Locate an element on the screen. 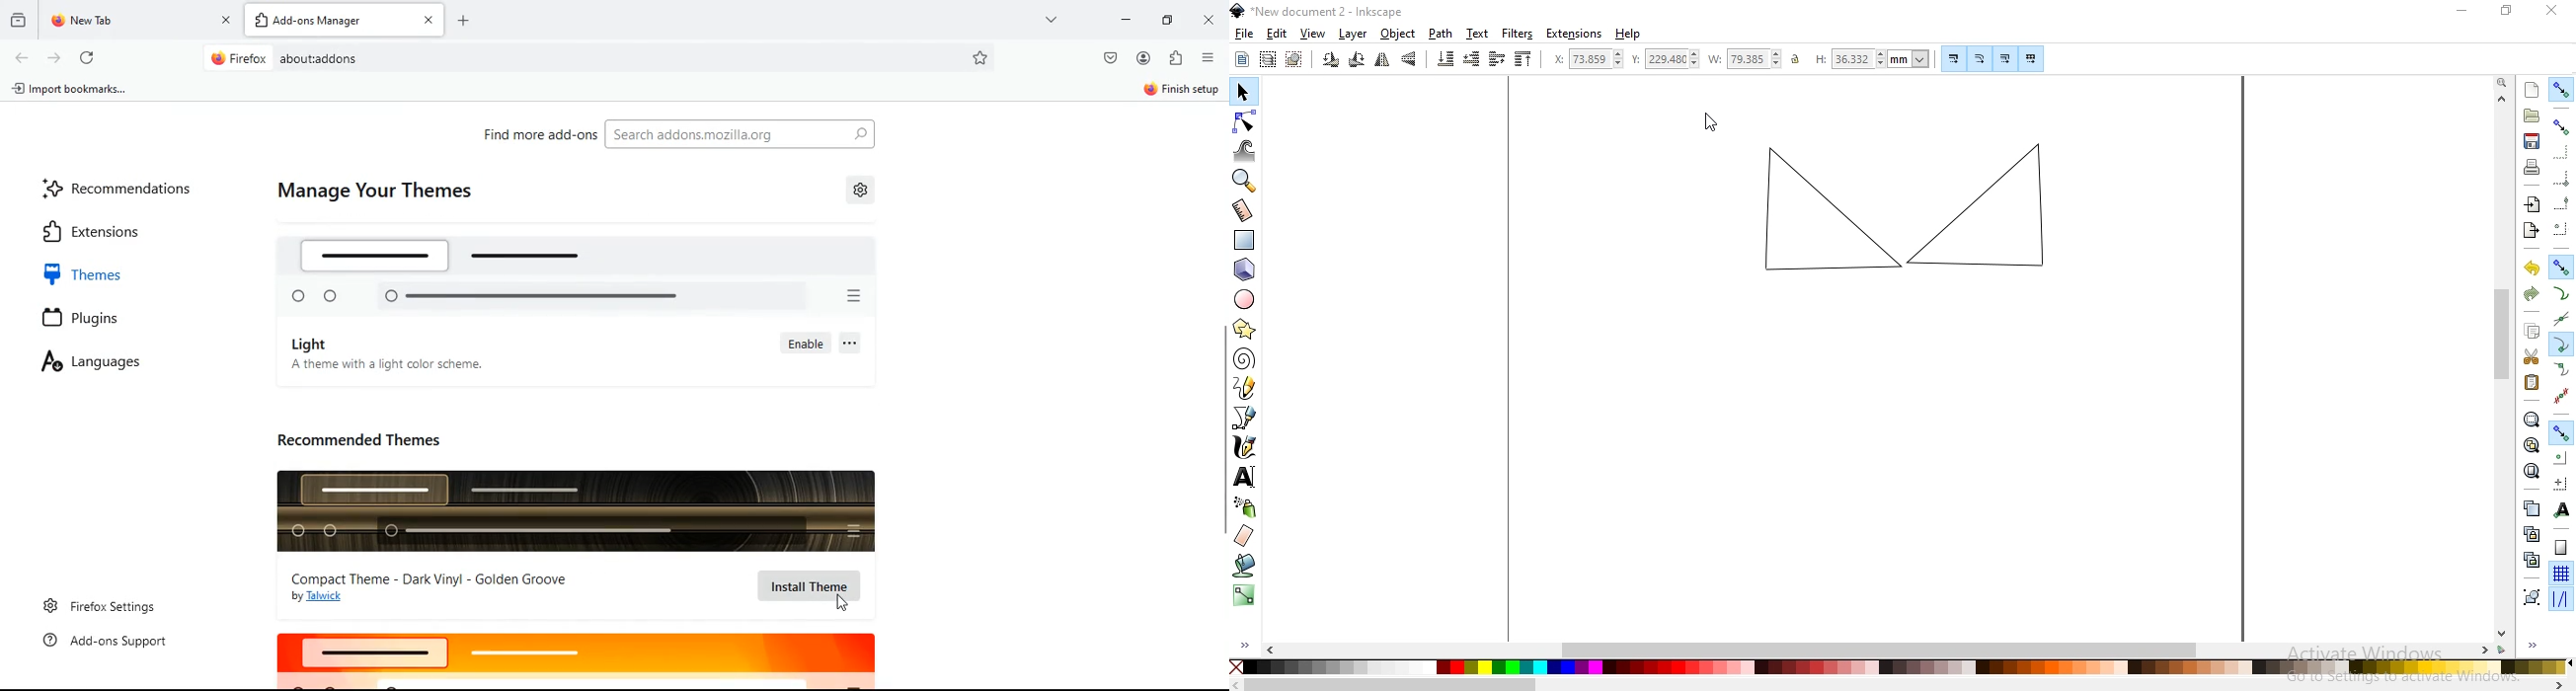 This screenshot has height=700, width=2576. compact theme - Dark Vinyl - Golden Groove is located at coordinates (434, 579).